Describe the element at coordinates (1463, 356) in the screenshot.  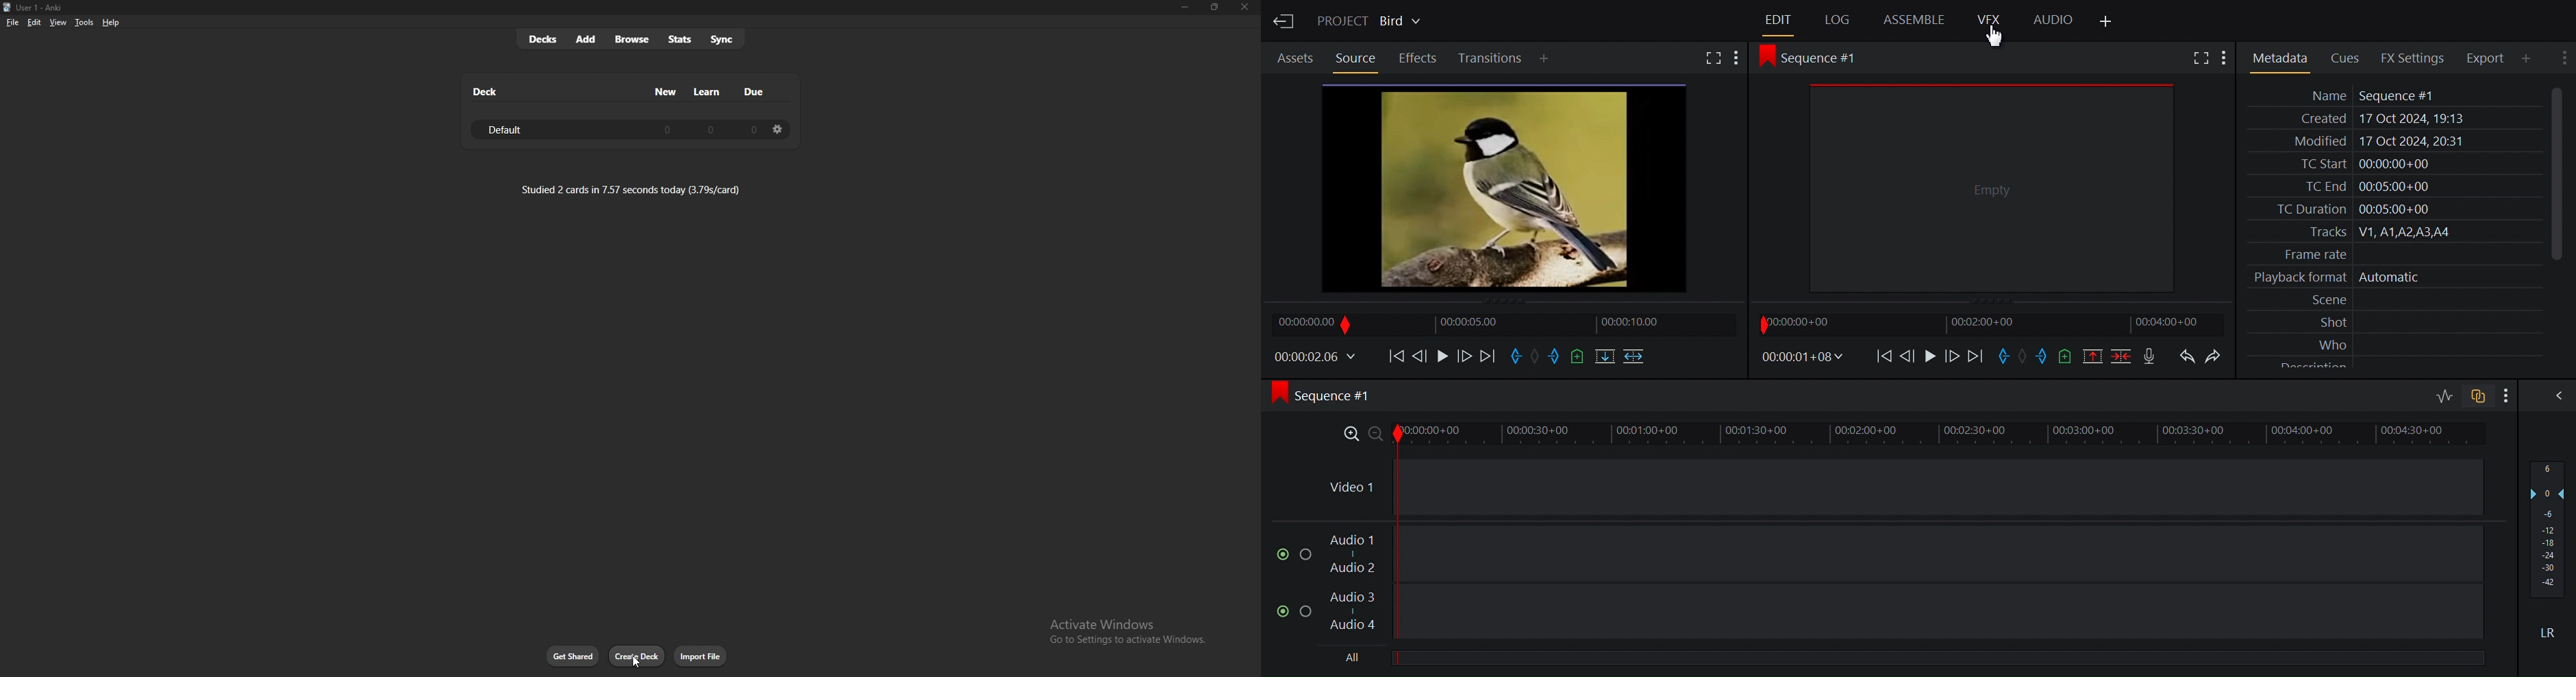
I see `Nudge one frame forward` at that location.